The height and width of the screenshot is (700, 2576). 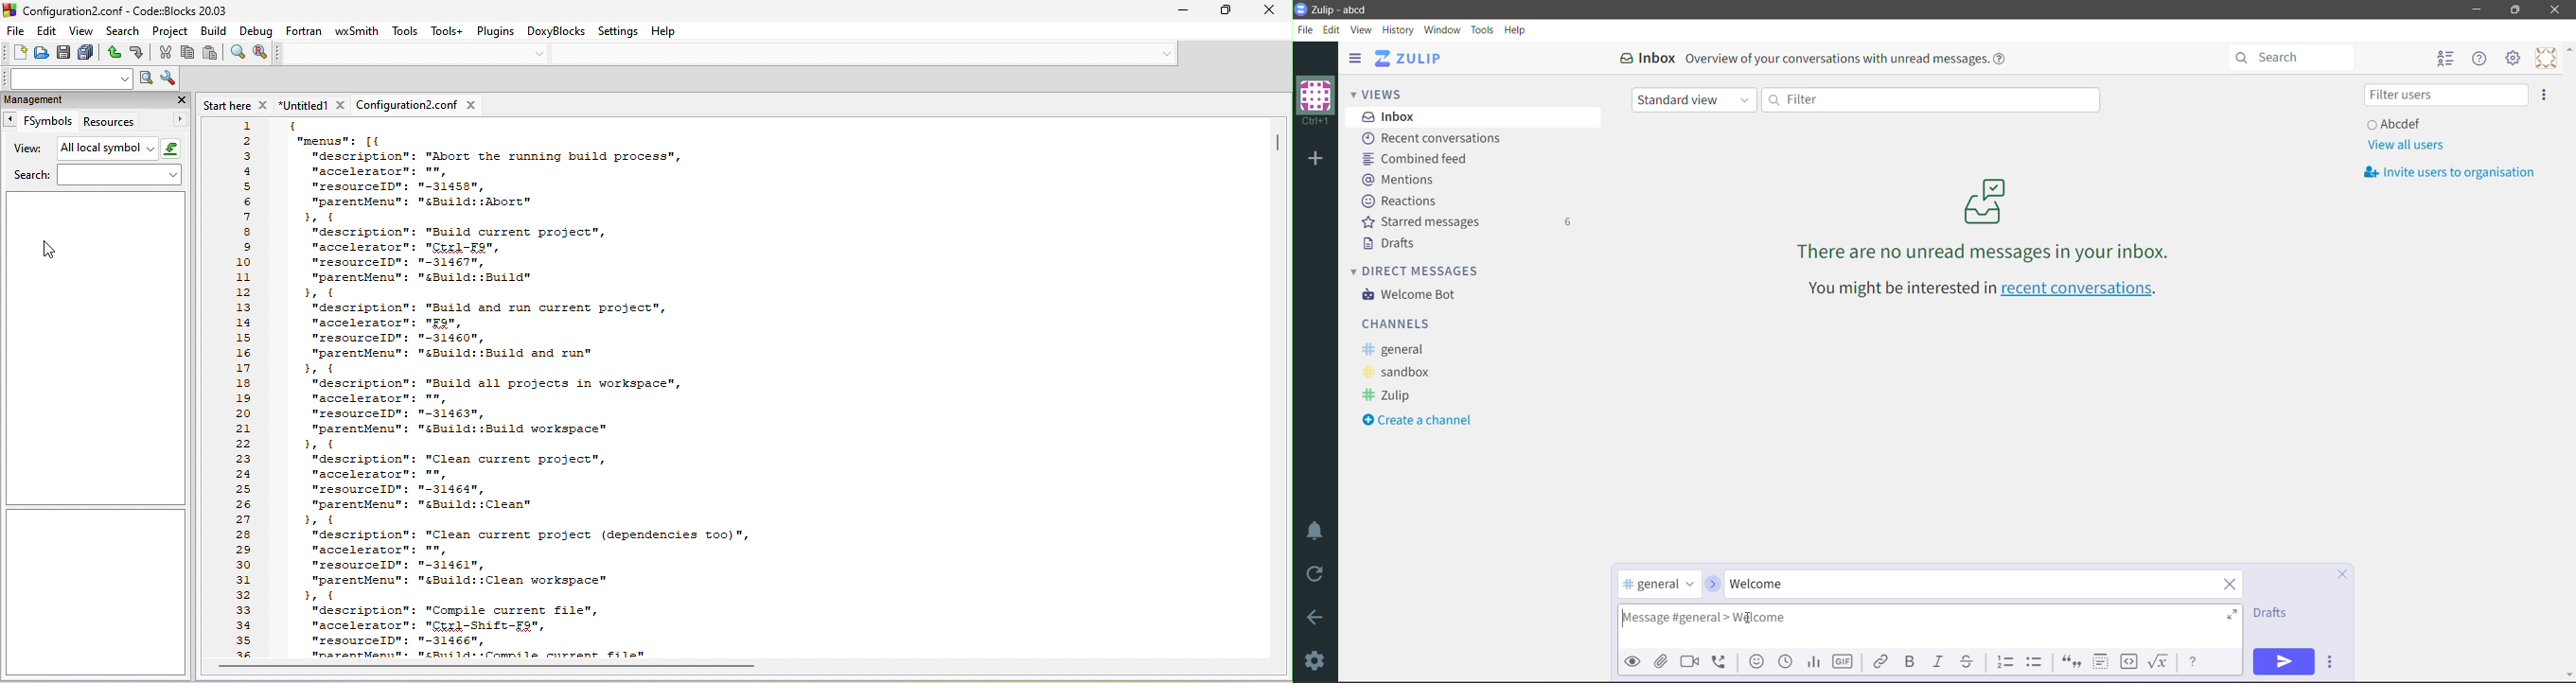 What do you see at coordinates (1787, 662) in the screenshot?
I see `Add global time` at bounding box center [1787, 662].